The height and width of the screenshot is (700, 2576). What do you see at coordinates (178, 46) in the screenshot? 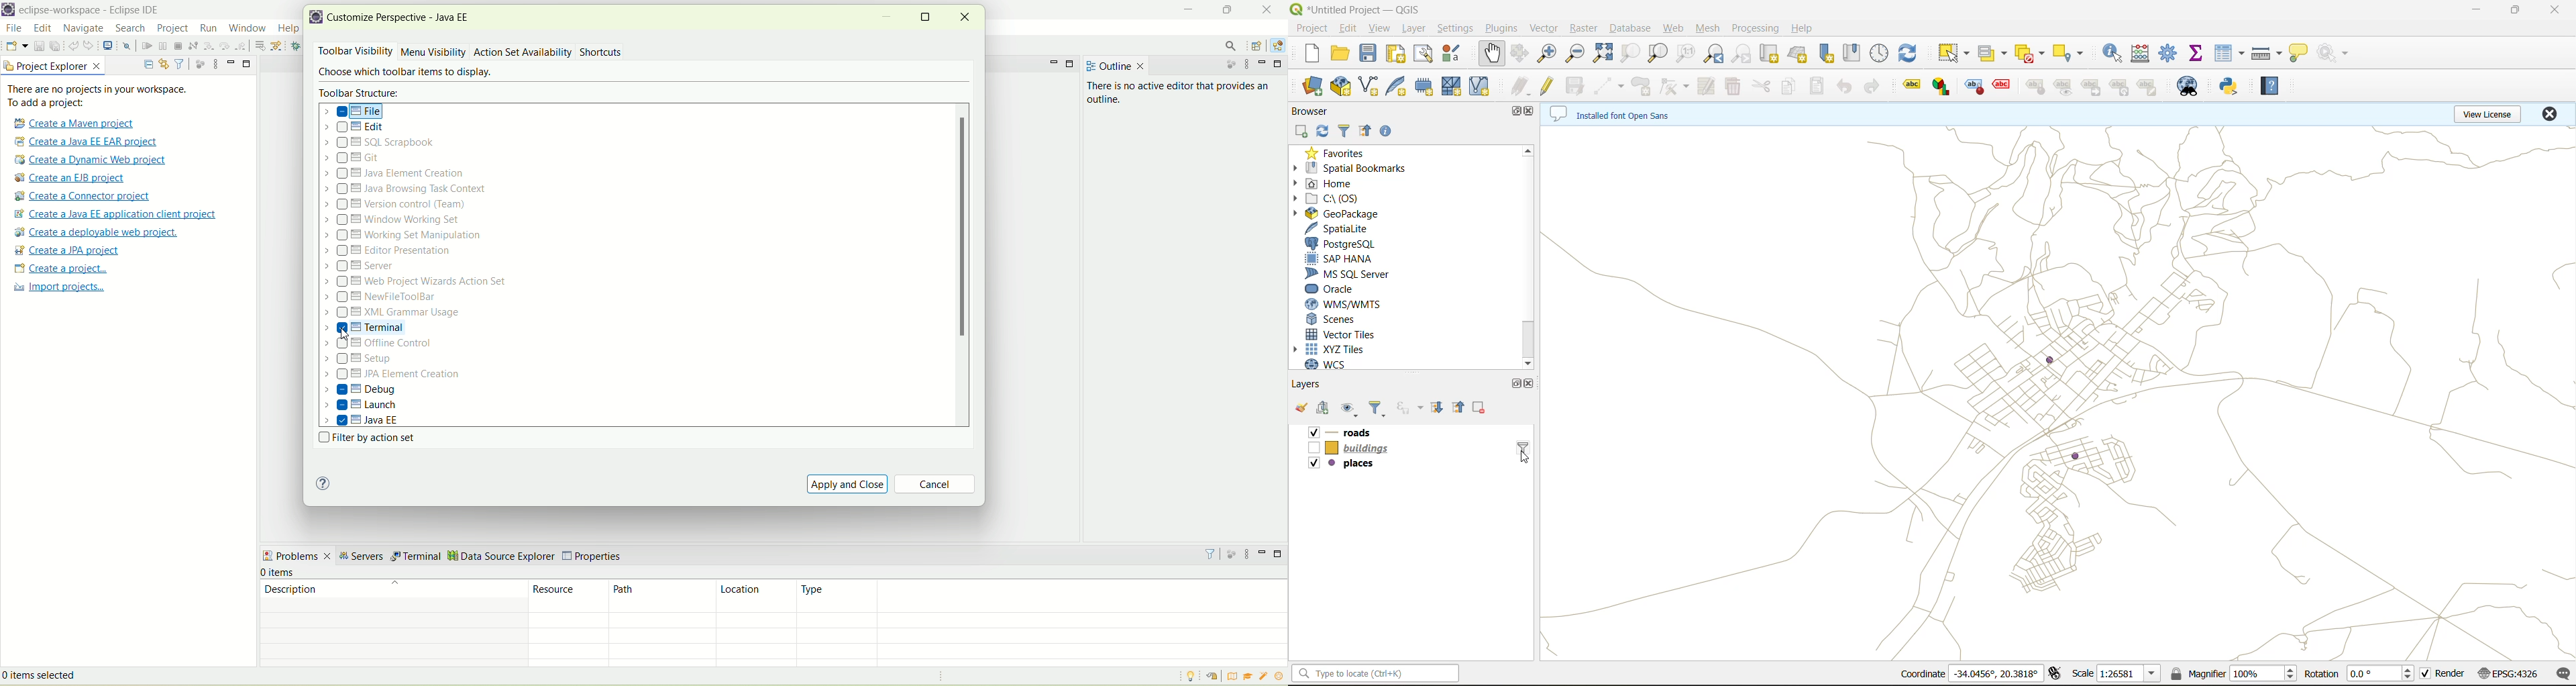
I see `terminate` at bounding box center [178, 46].